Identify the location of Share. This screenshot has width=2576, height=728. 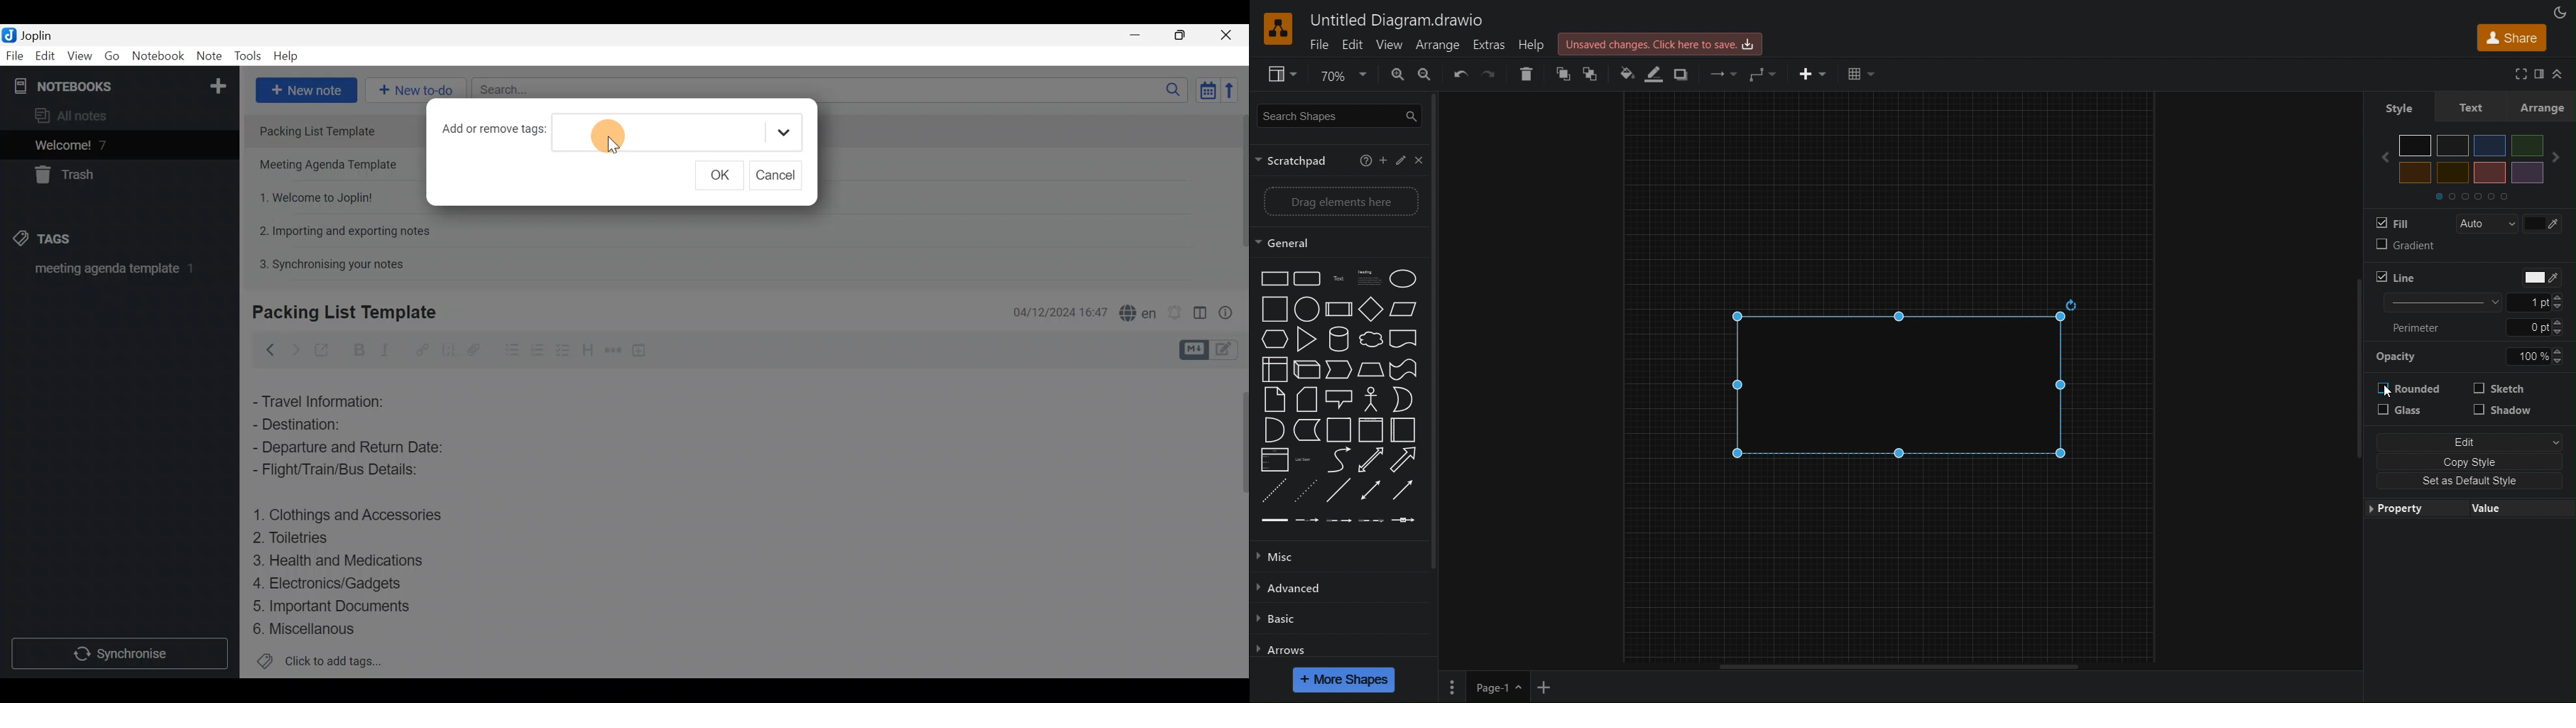
(2509, 38).